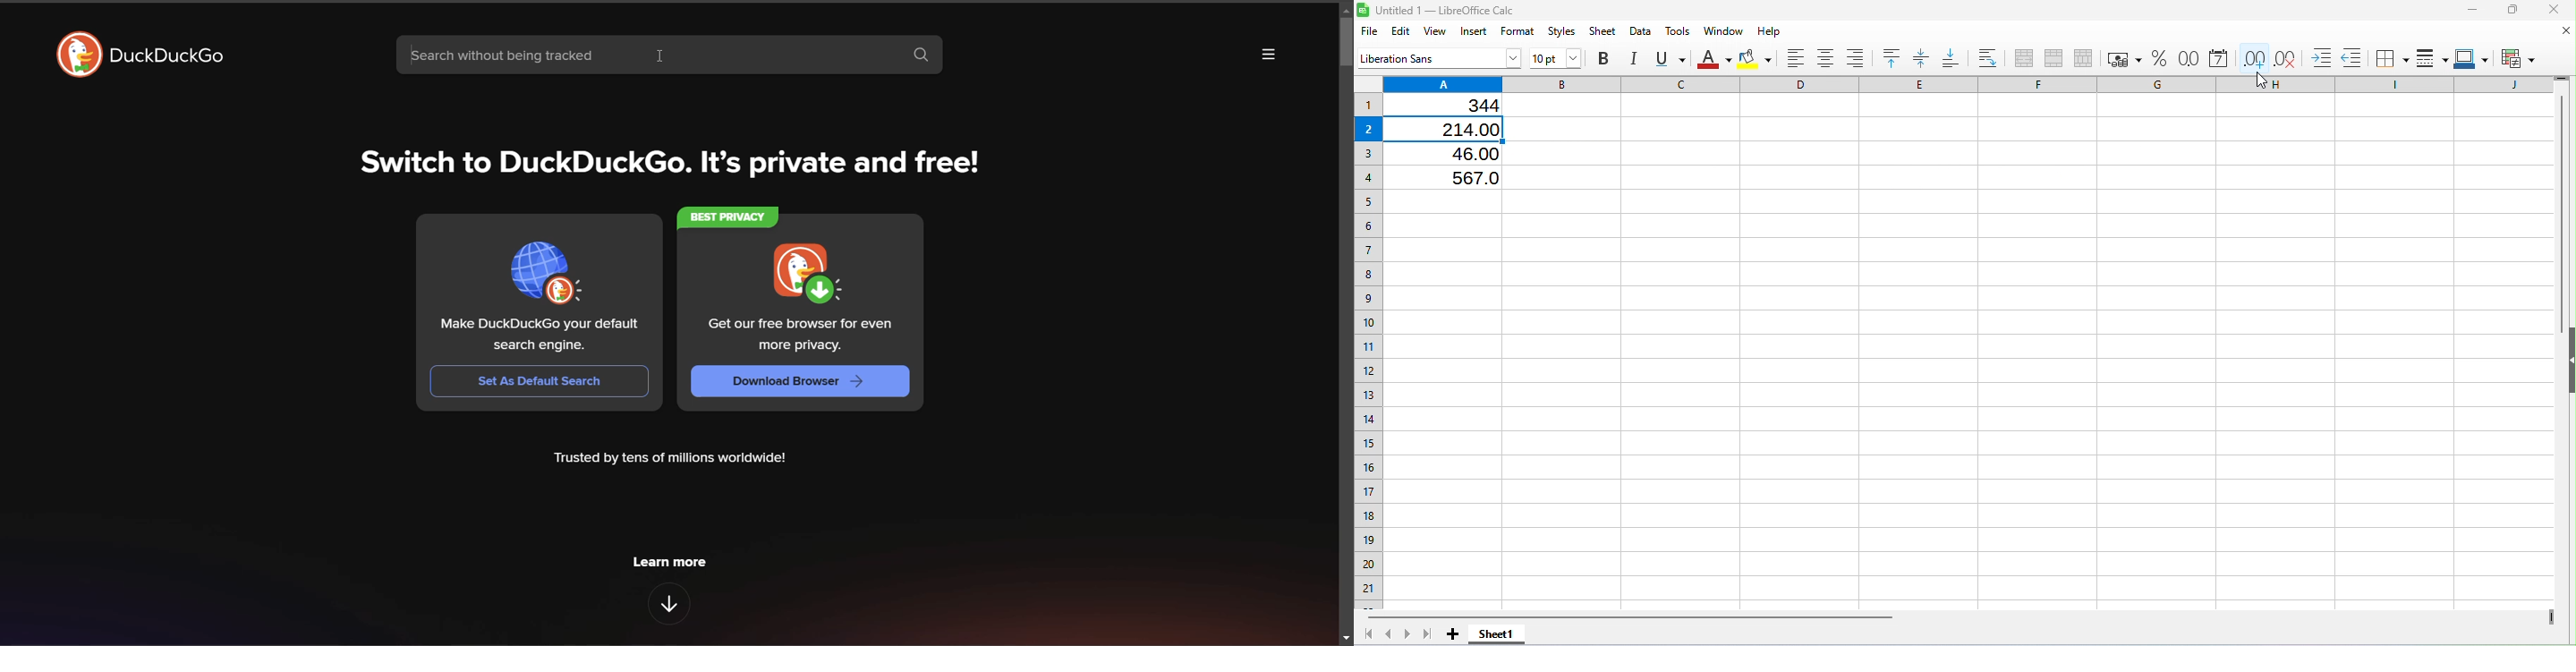 This screenshot has height=672, width=2576. Describe the element at coordinates (2316, 54) in the screenshot. I see `Increase indent` at that location.